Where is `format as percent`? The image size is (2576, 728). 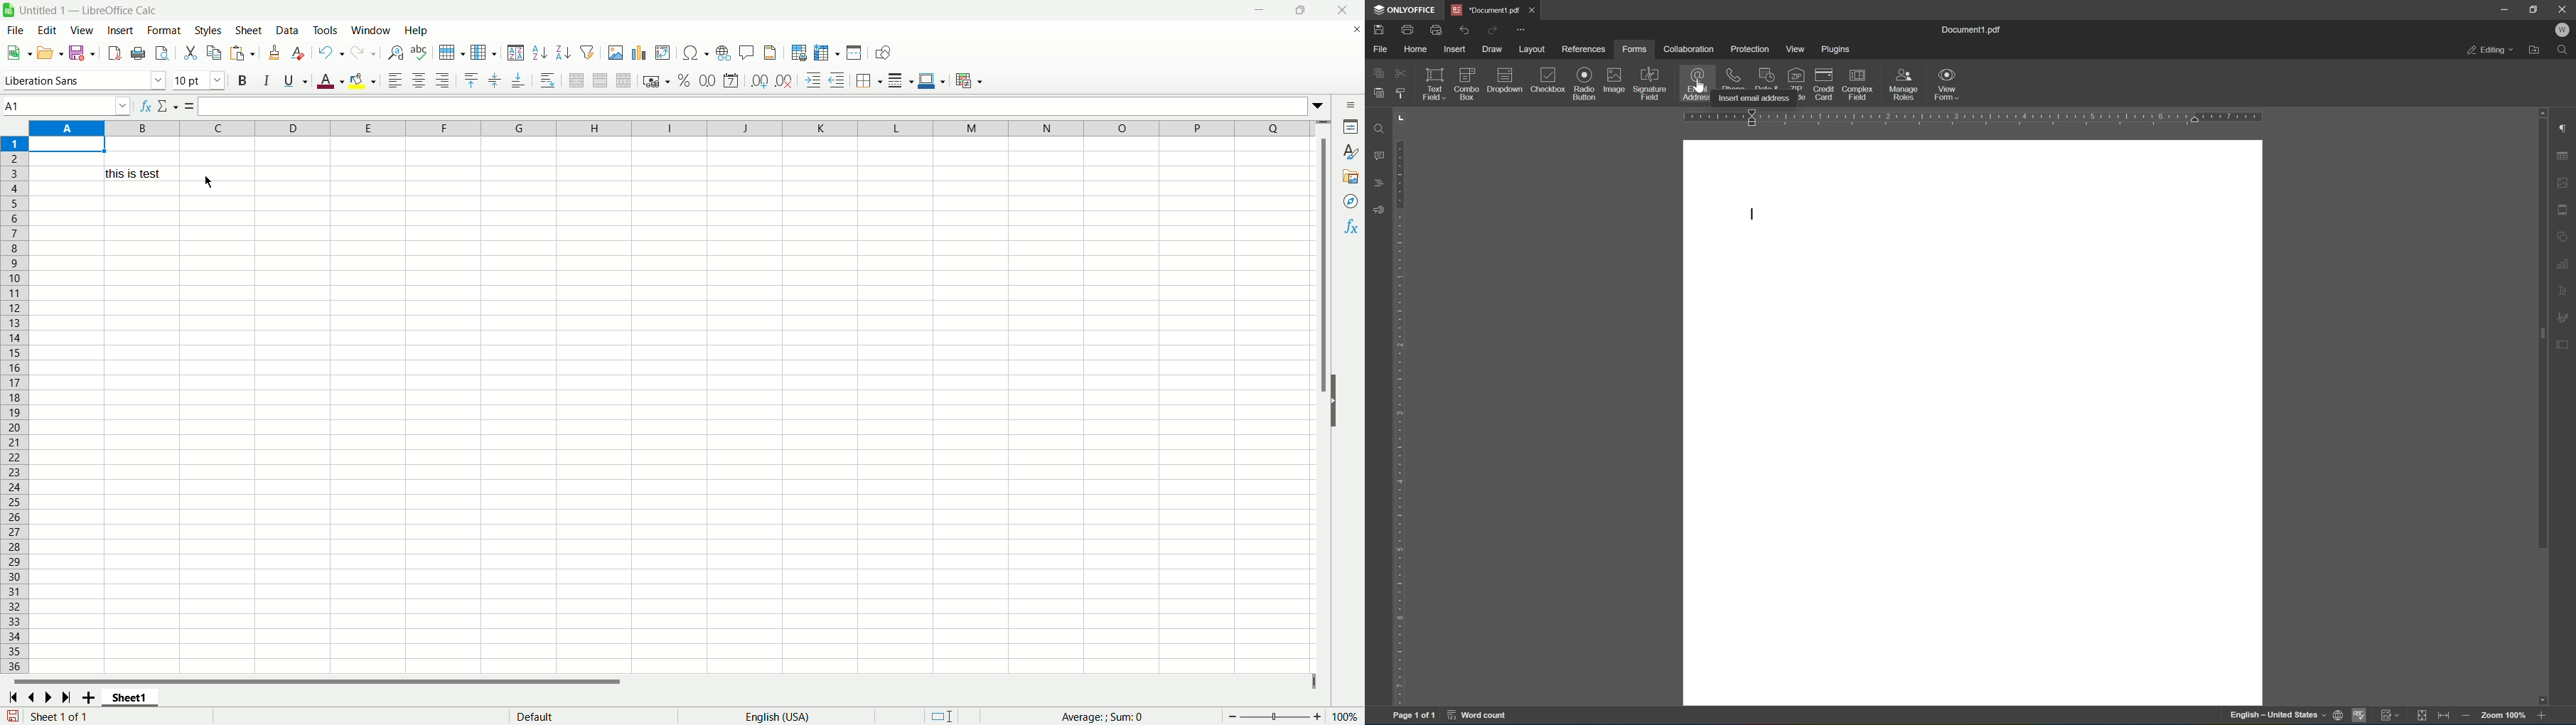
format as percent is located at coordinates (685, 79).